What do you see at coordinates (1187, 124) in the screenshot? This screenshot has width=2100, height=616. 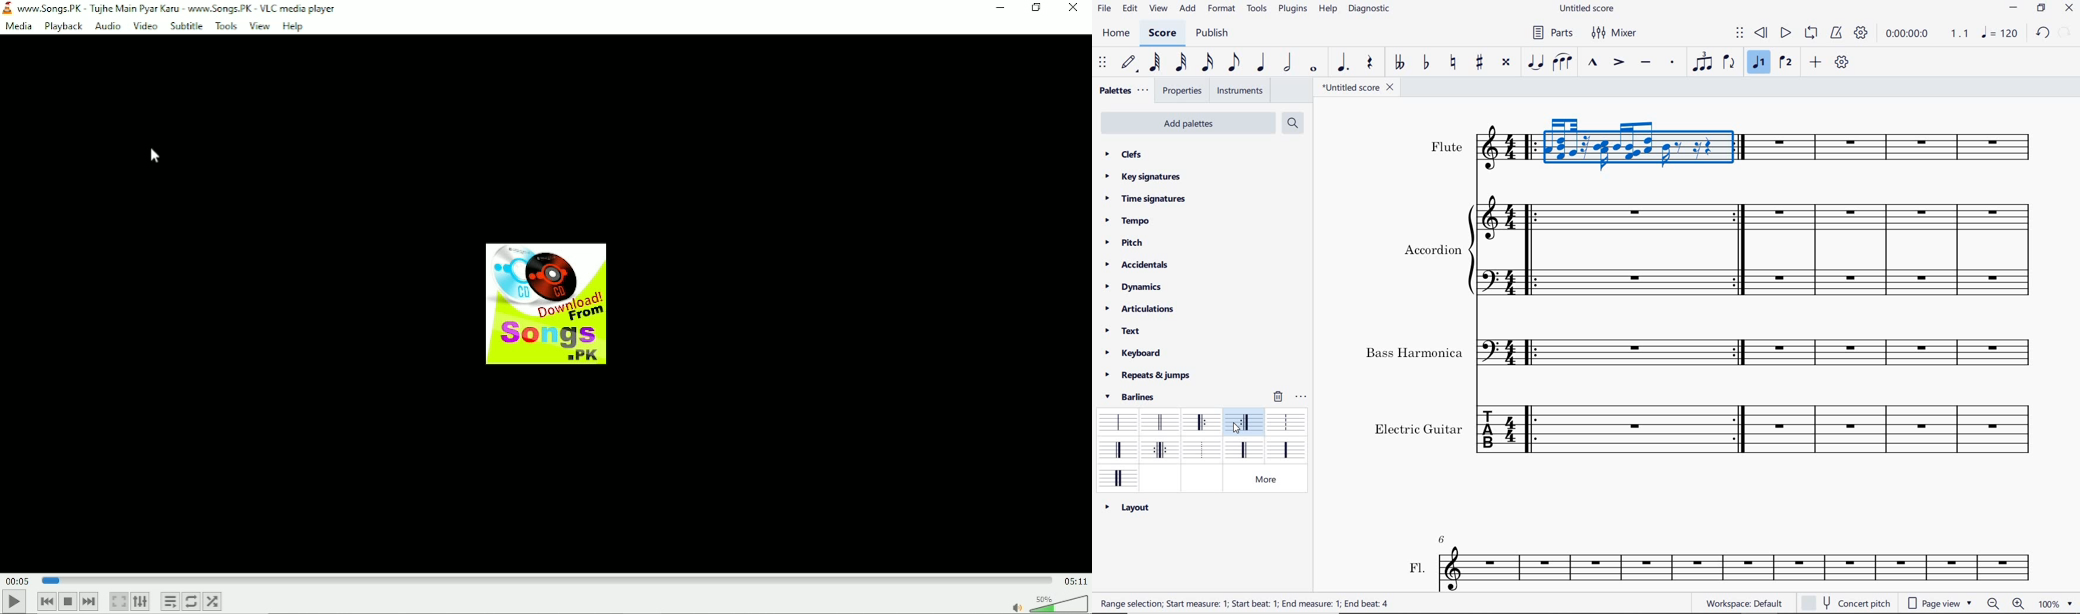 I see `Add Palettes` at bounding box center [1187, 124].